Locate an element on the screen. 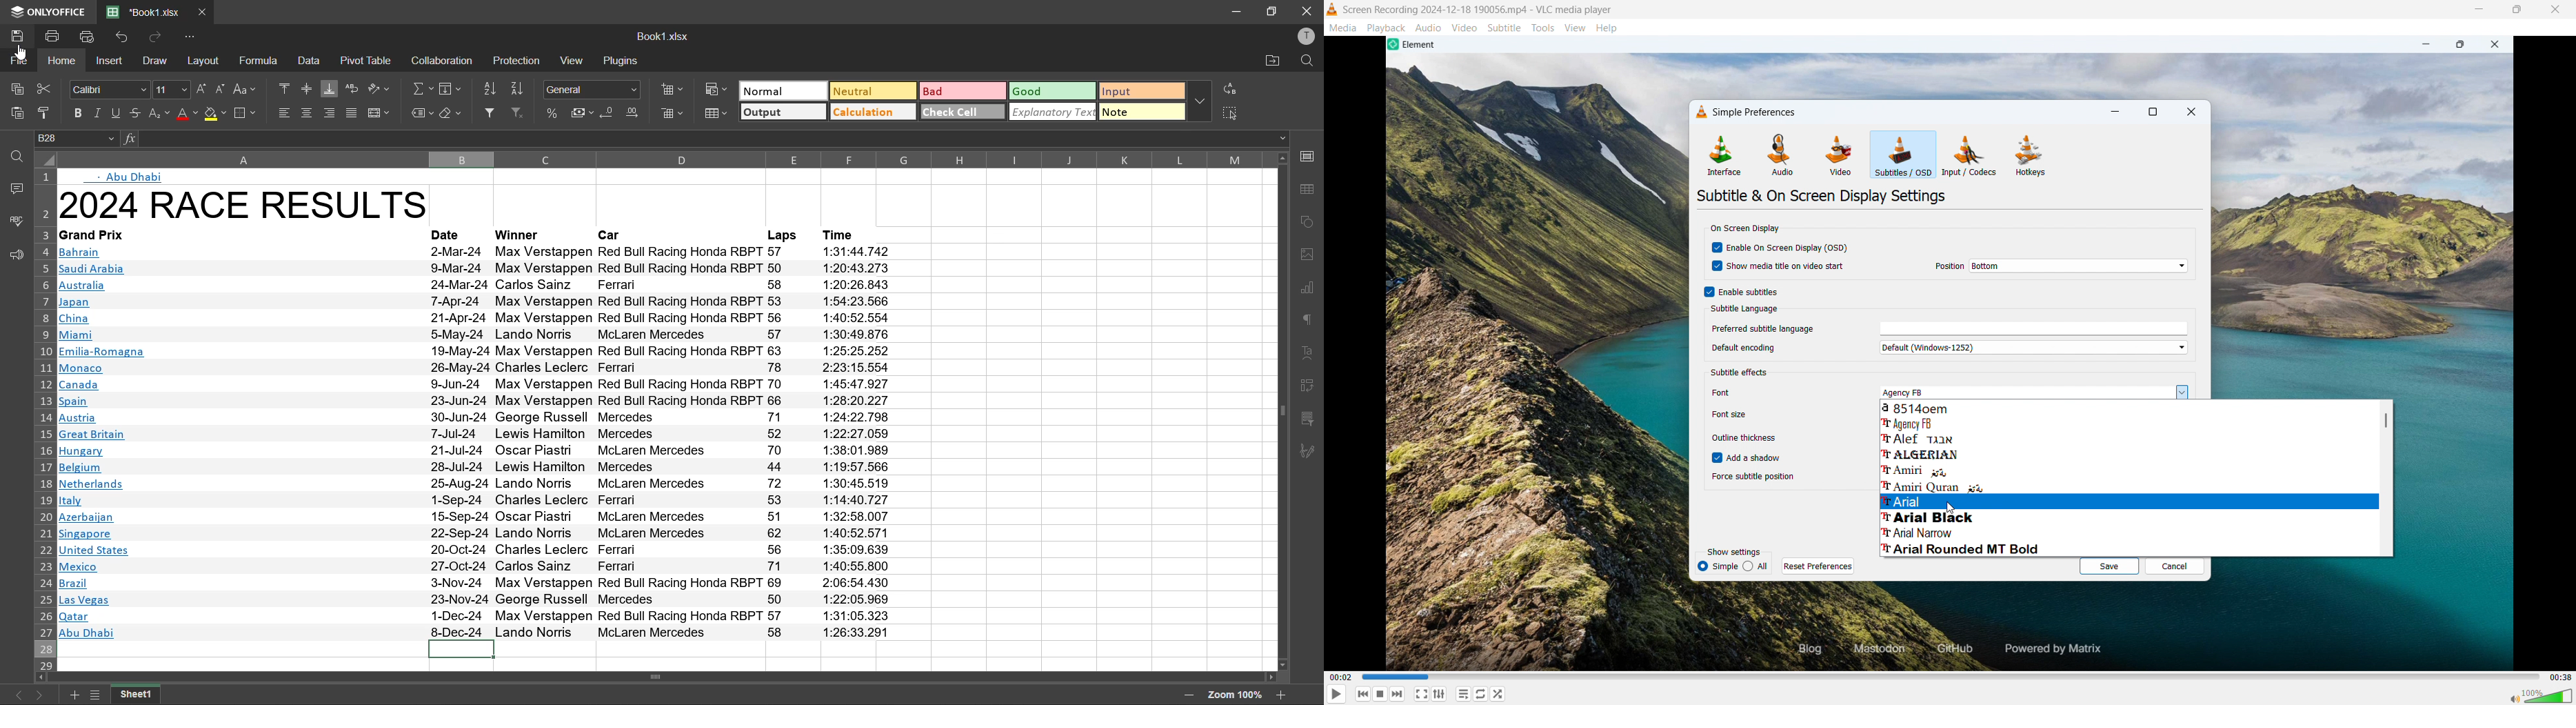 This screenshot has width=2576, height=728. cancel is located at coordinates (2176, 566).